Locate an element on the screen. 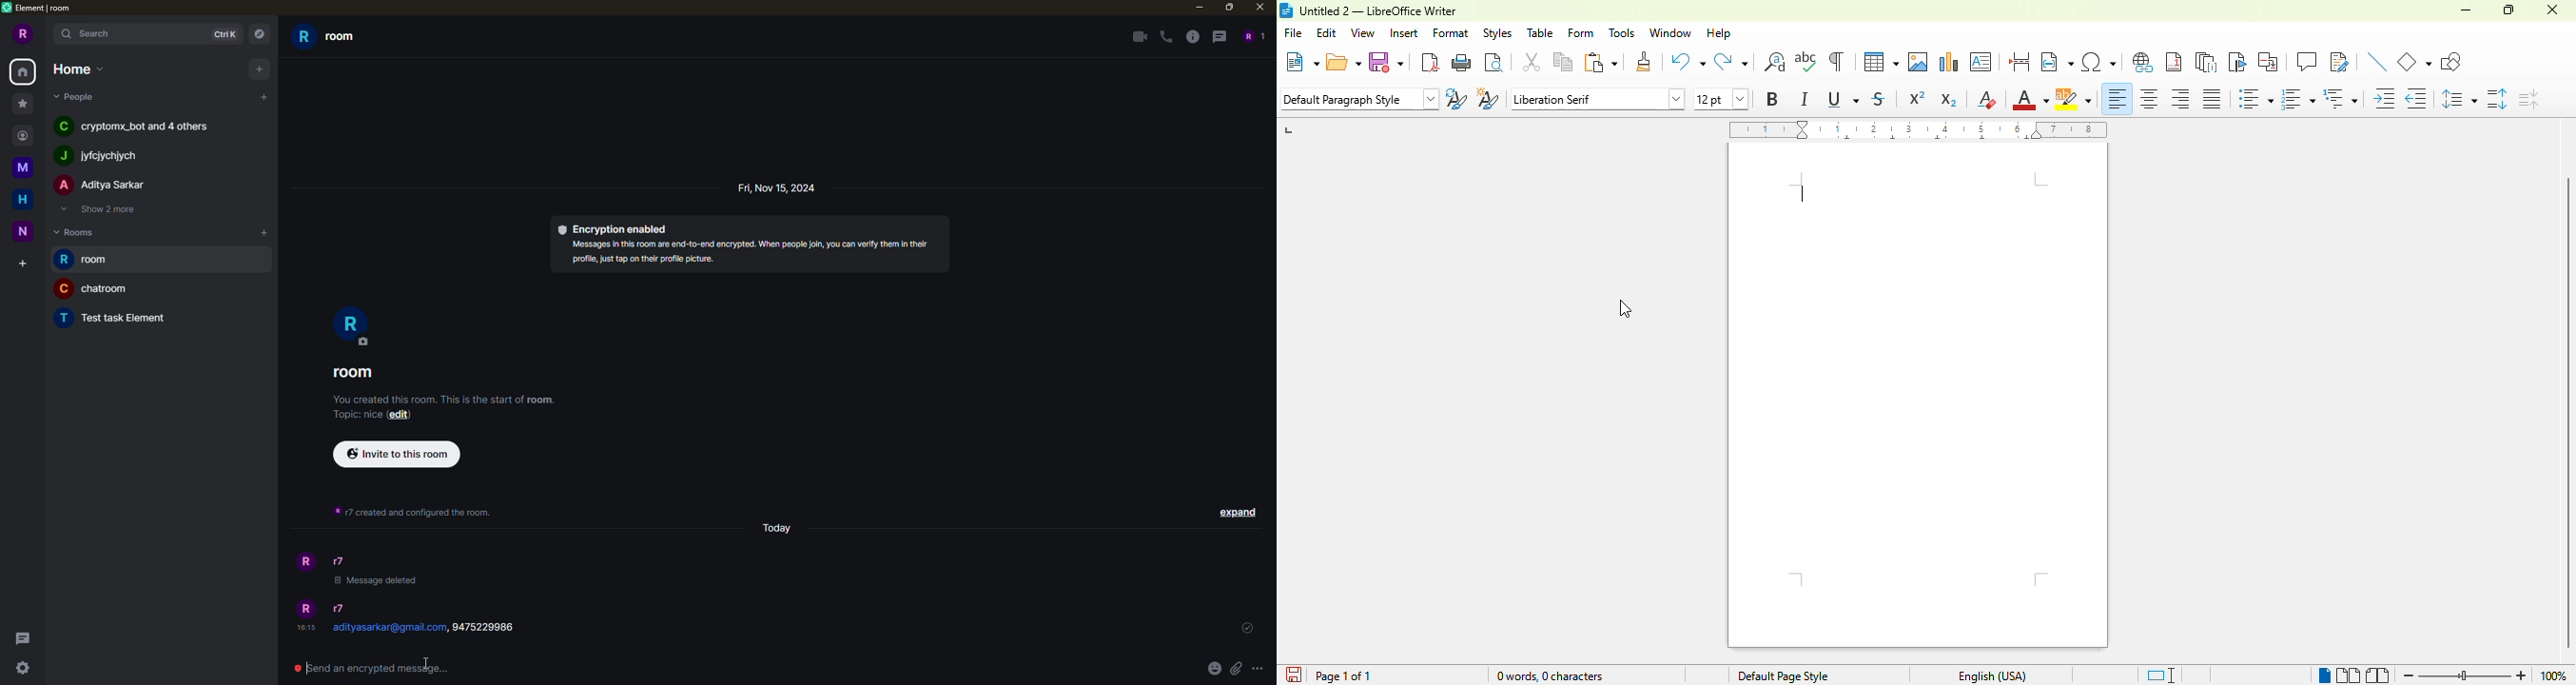 This screenshot has height=700, width=2576. save is located at coordinates (1387, 62).